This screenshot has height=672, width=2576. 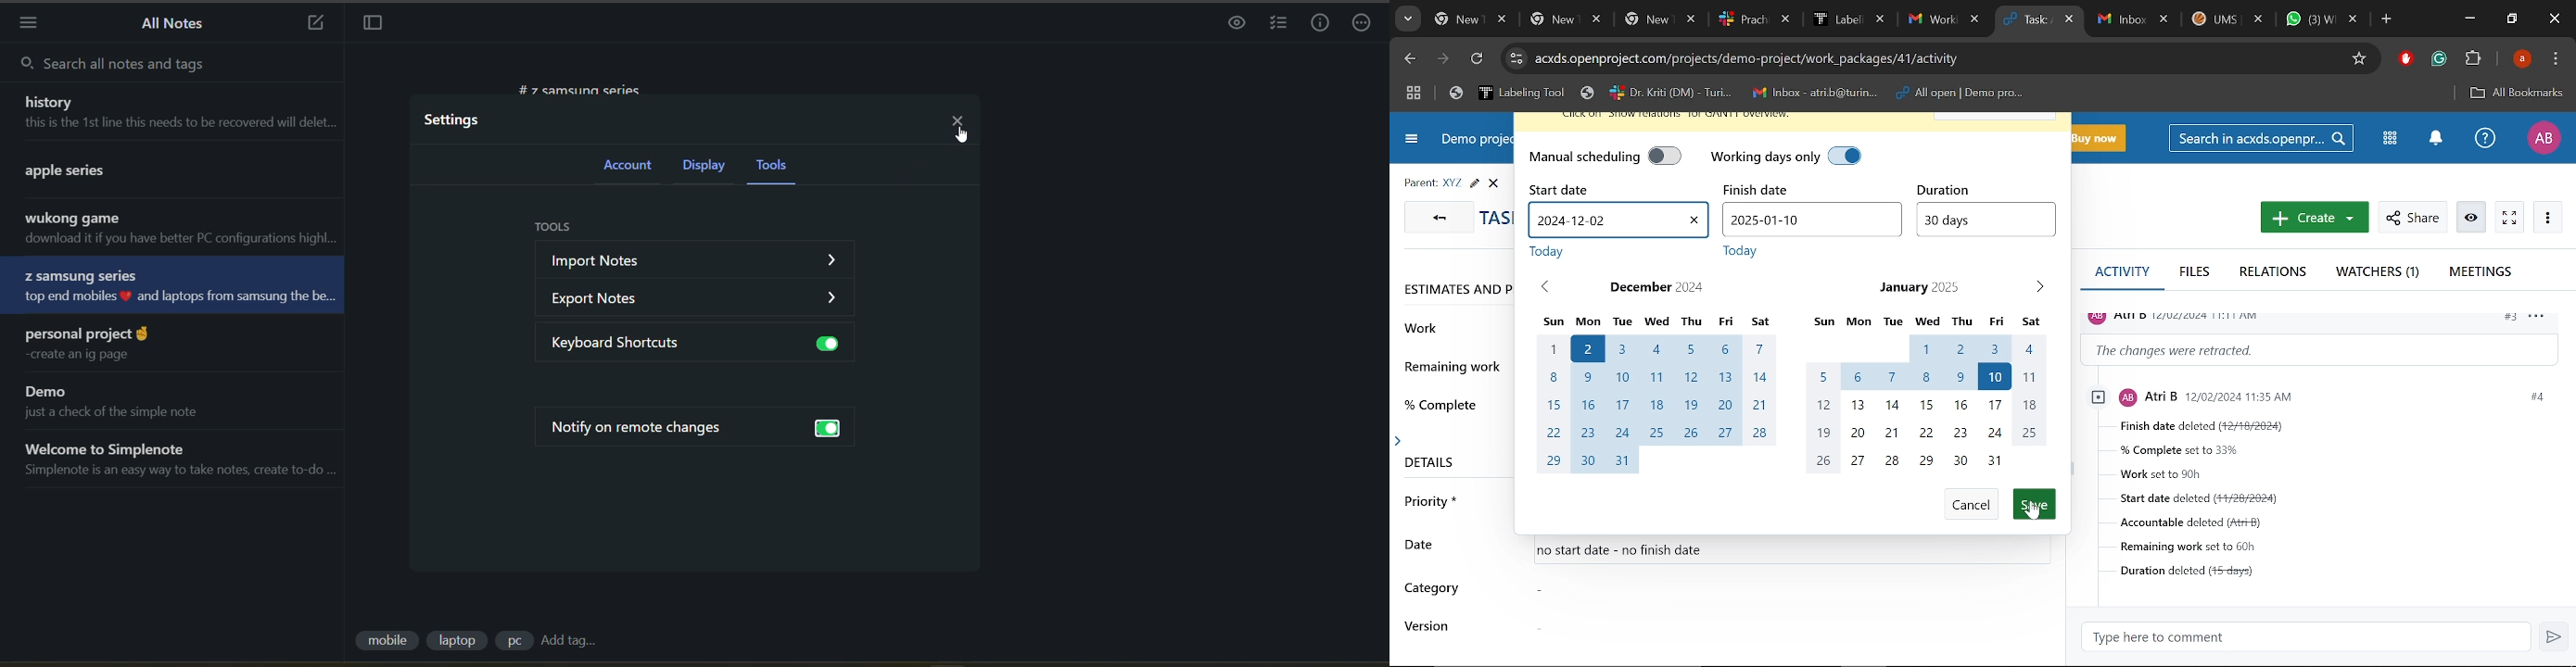 I want to click on Extenions, so click(x=2473, y=60).